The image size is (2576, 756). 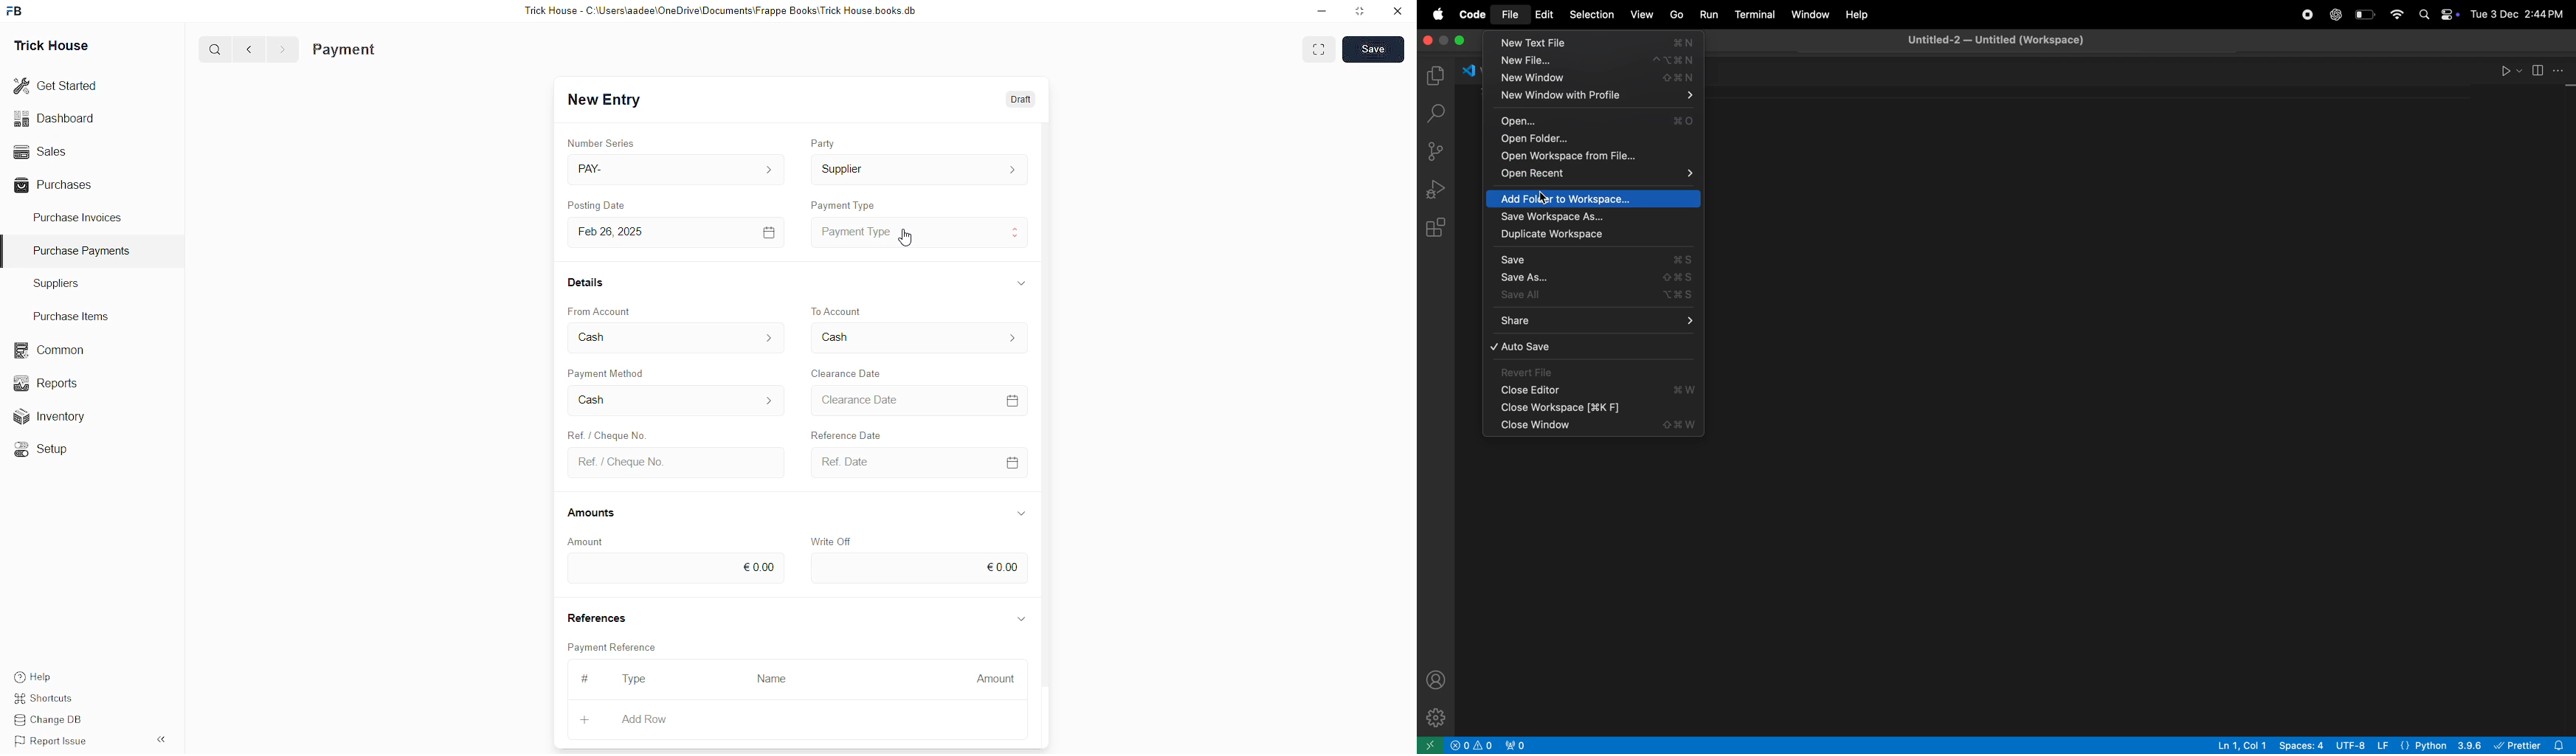 I want to click on Clearance Date, so click(x=848, y=372).